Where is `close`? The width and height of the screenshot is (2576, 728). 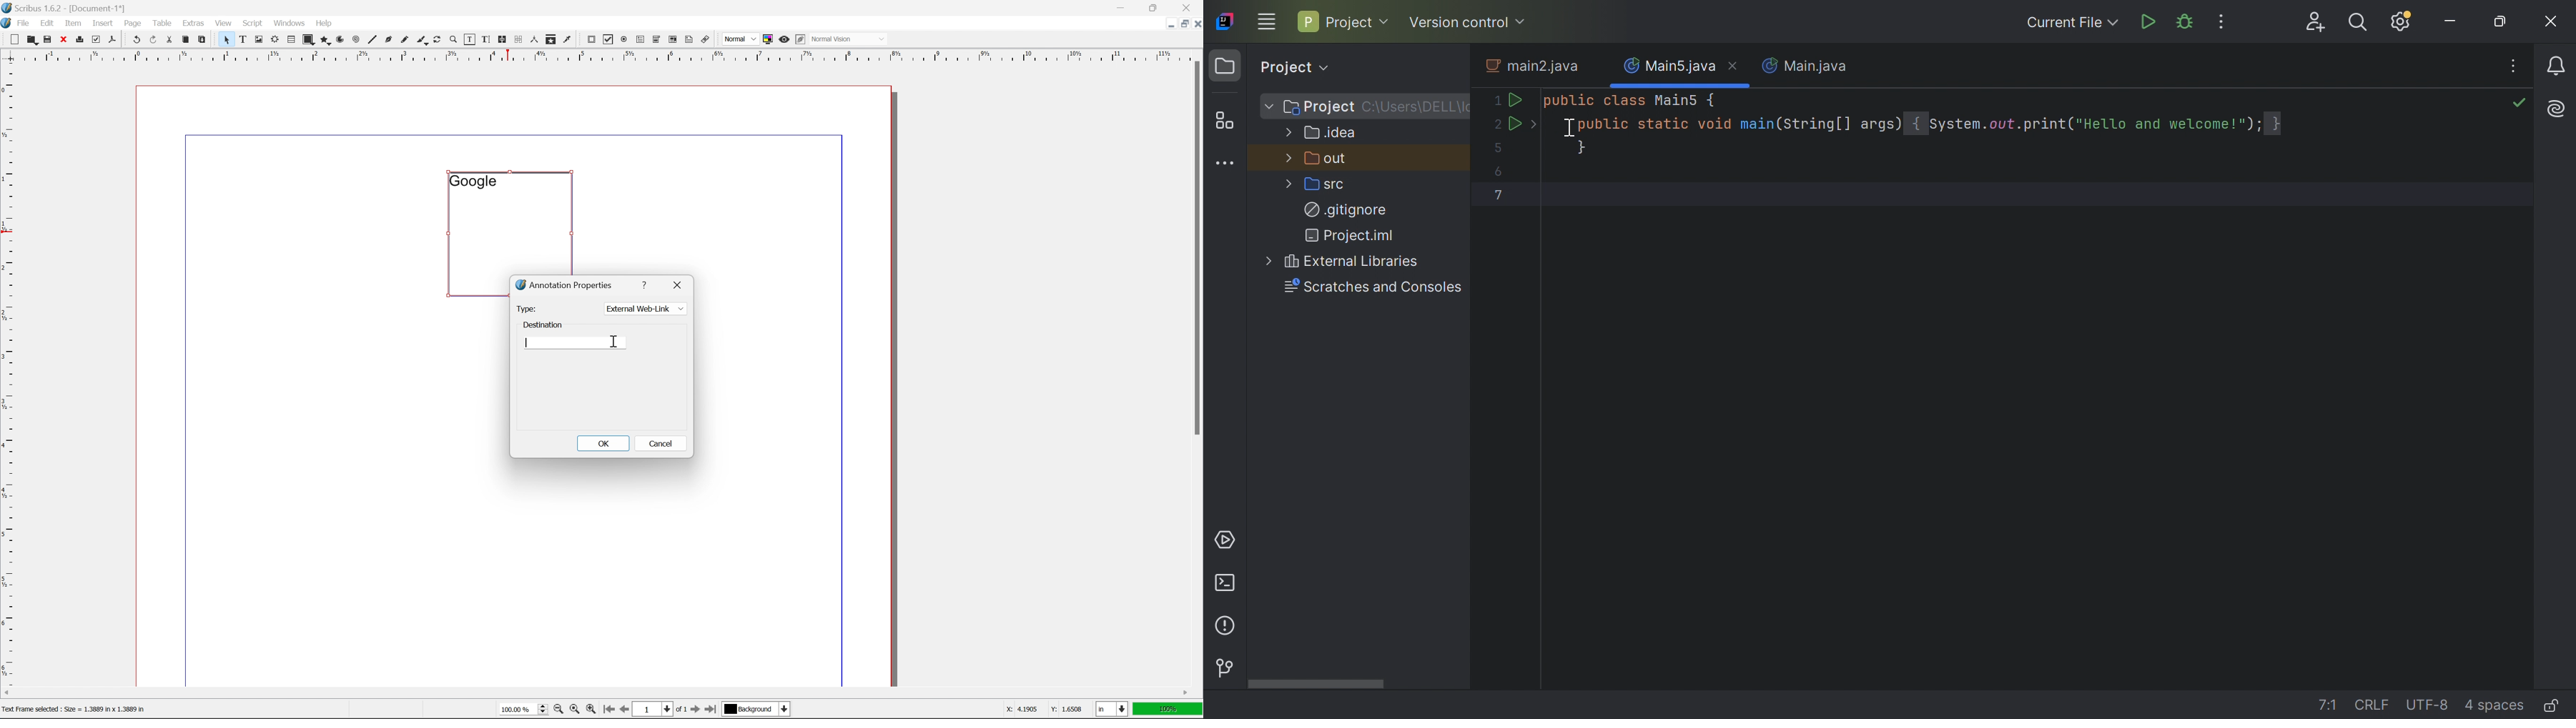
close is located at coordinates (1196, 23).